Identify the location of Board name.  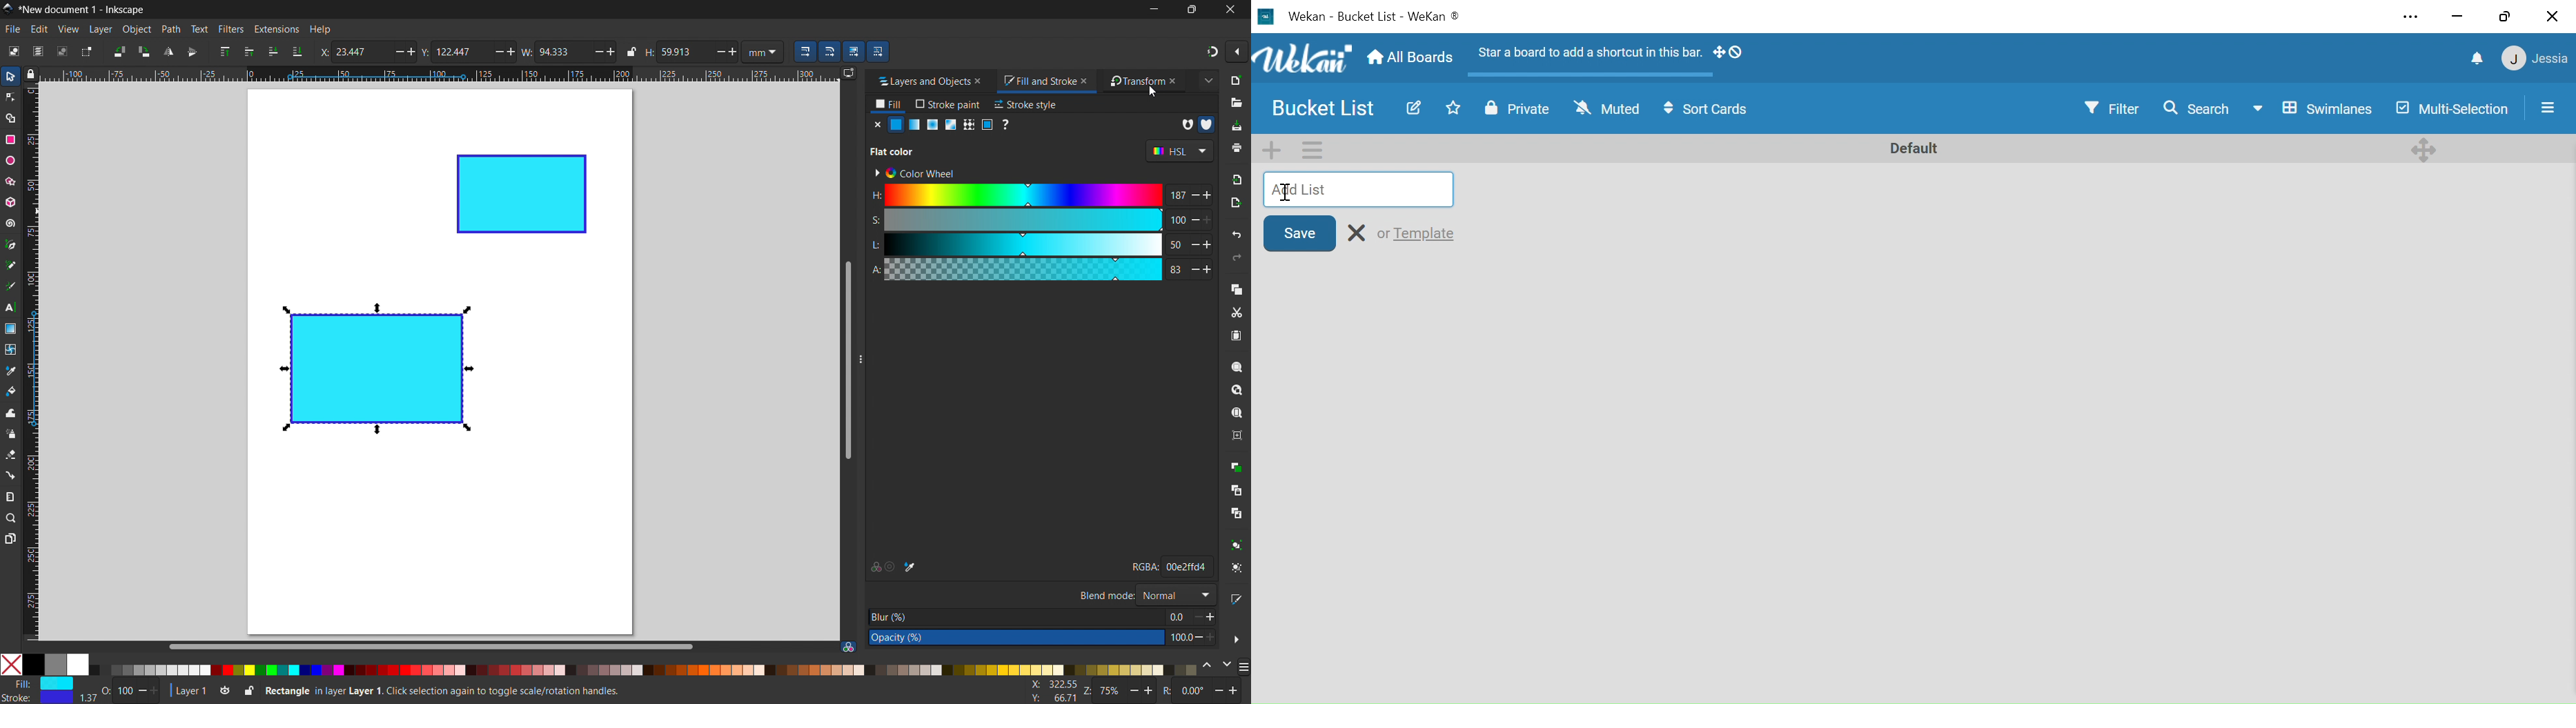
(1368, 17).